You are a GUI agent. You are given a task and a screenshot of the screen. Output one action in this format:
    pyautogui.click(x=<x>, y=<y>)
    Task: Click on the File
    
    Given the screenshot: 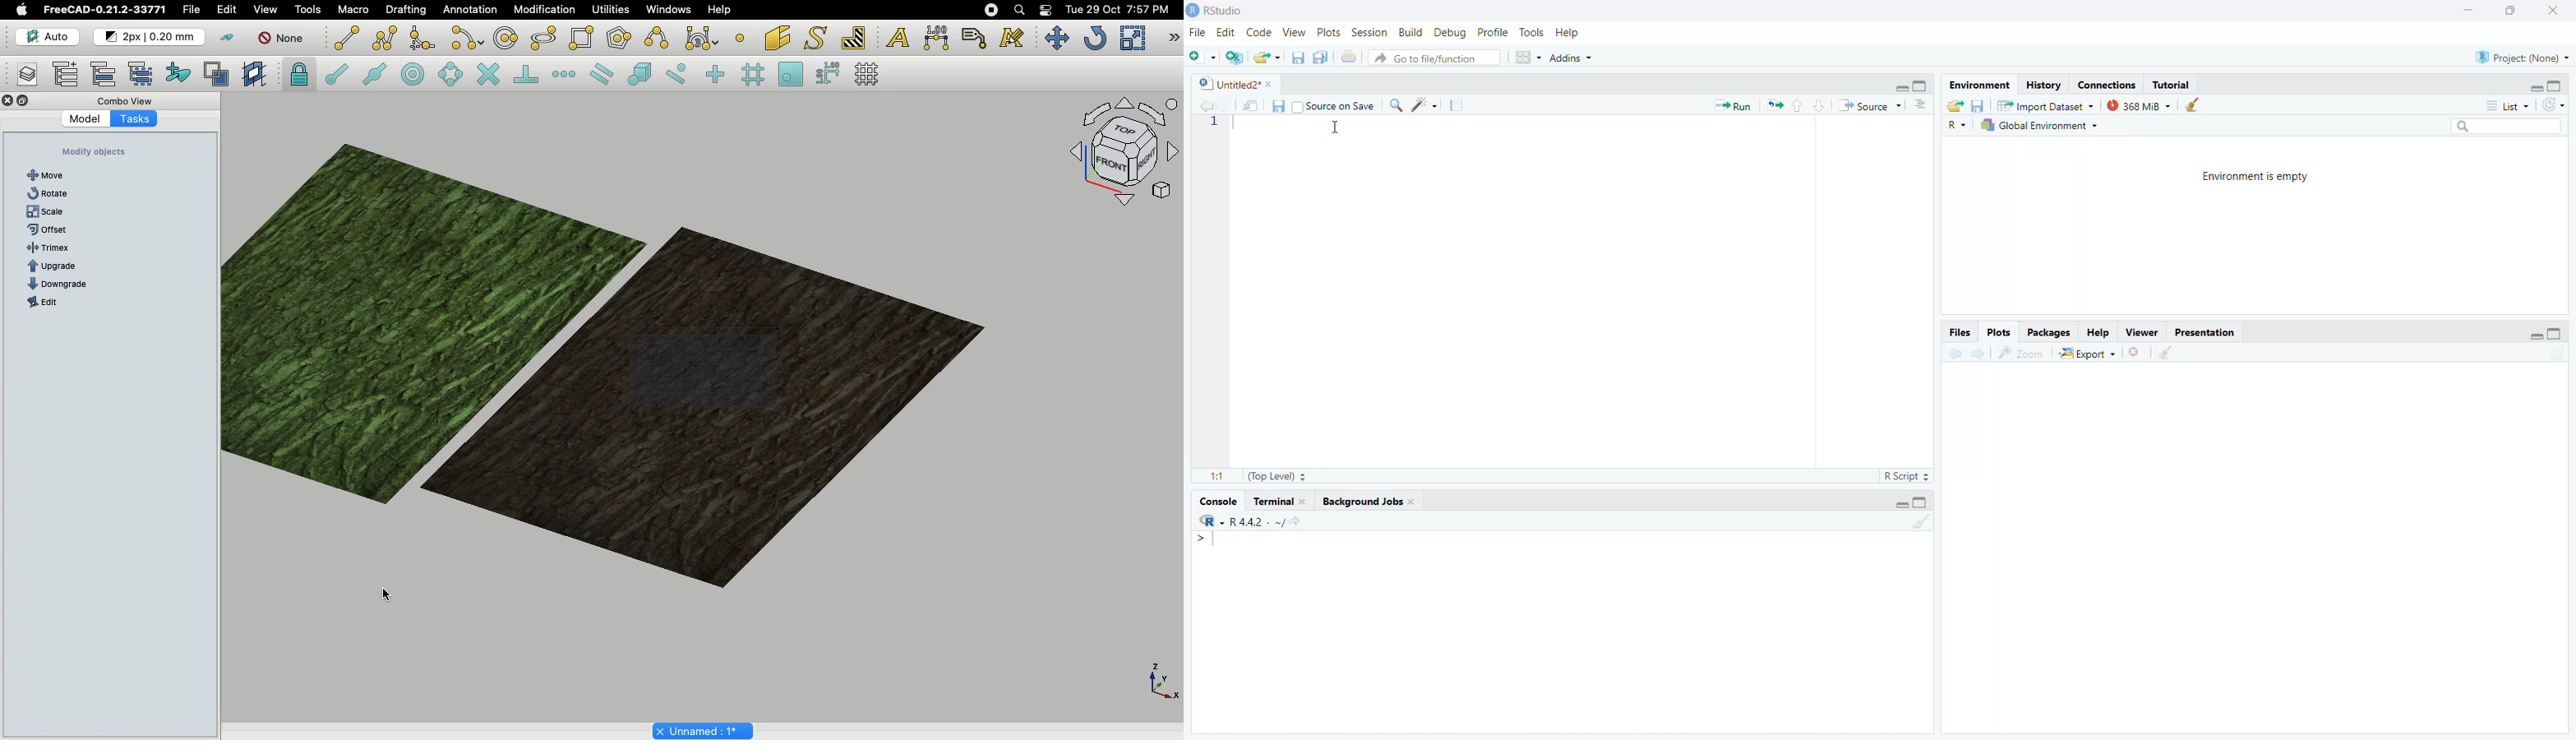 What is the action you would take?
    pyautogui.click(x=192, y=10)
    